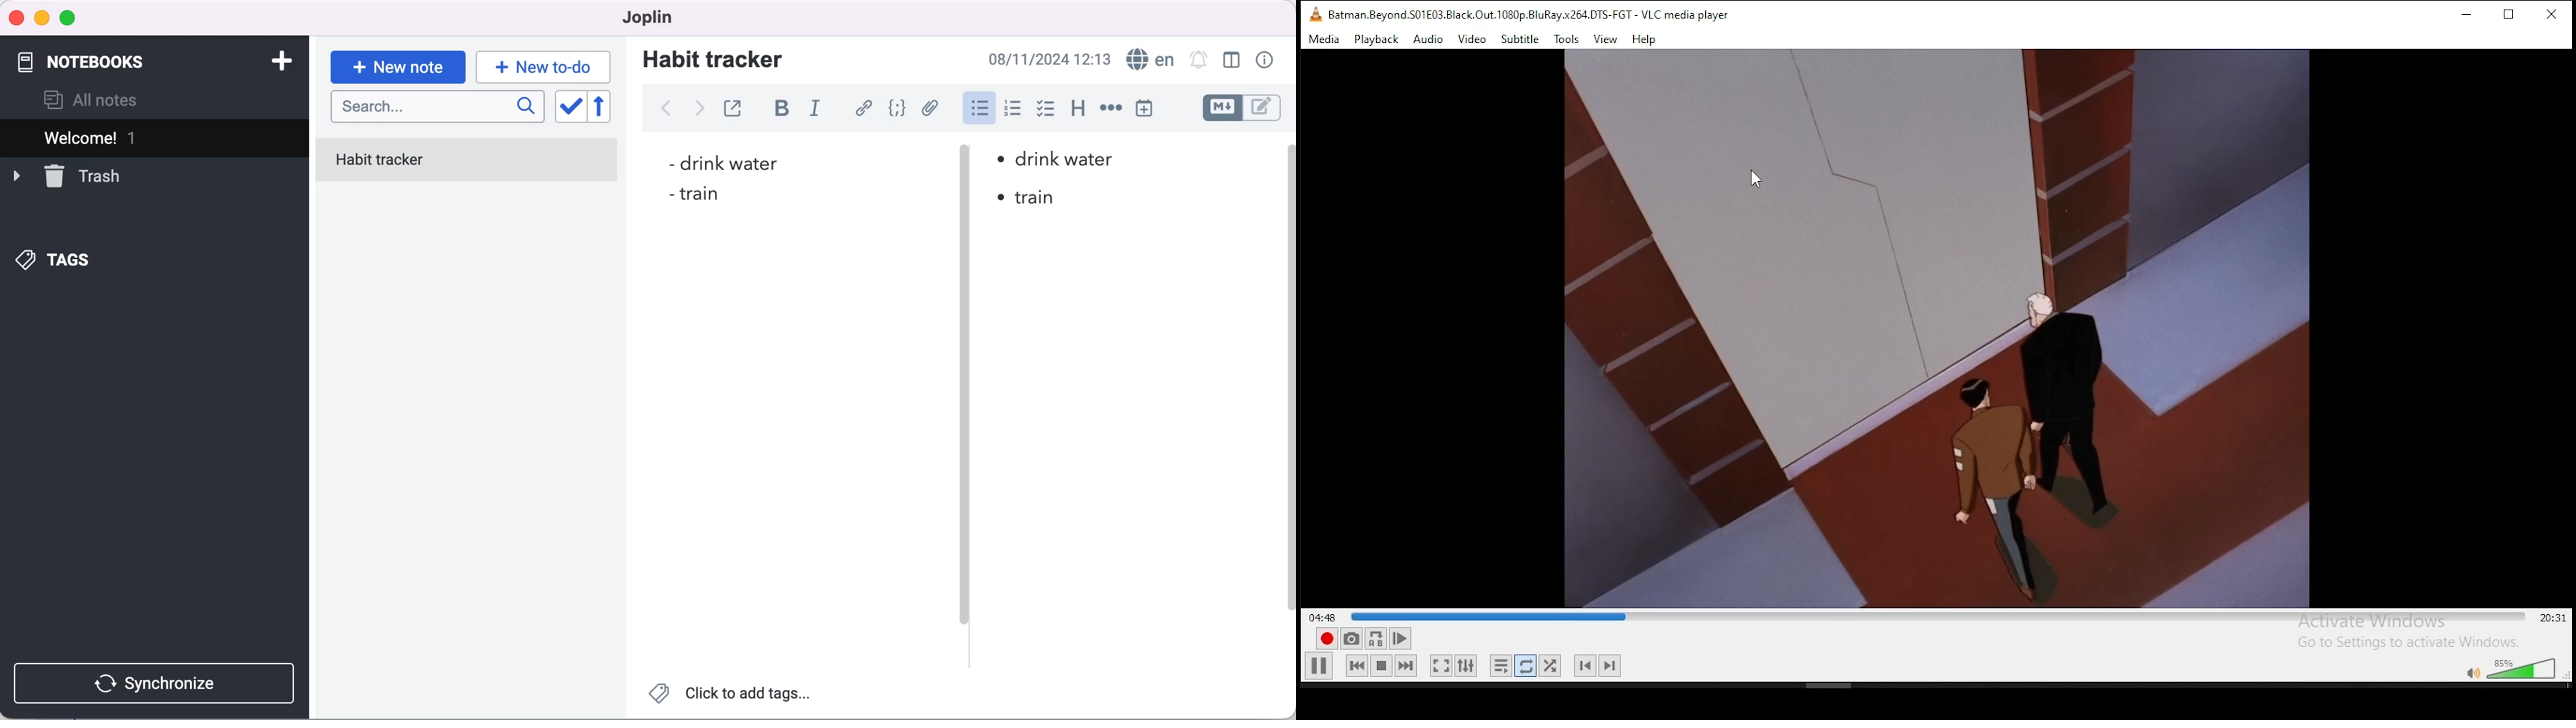  What do you see at coordinates (1056, 160) in the screenshot?
I see `• drink water` at bounding box center [1056, 160].